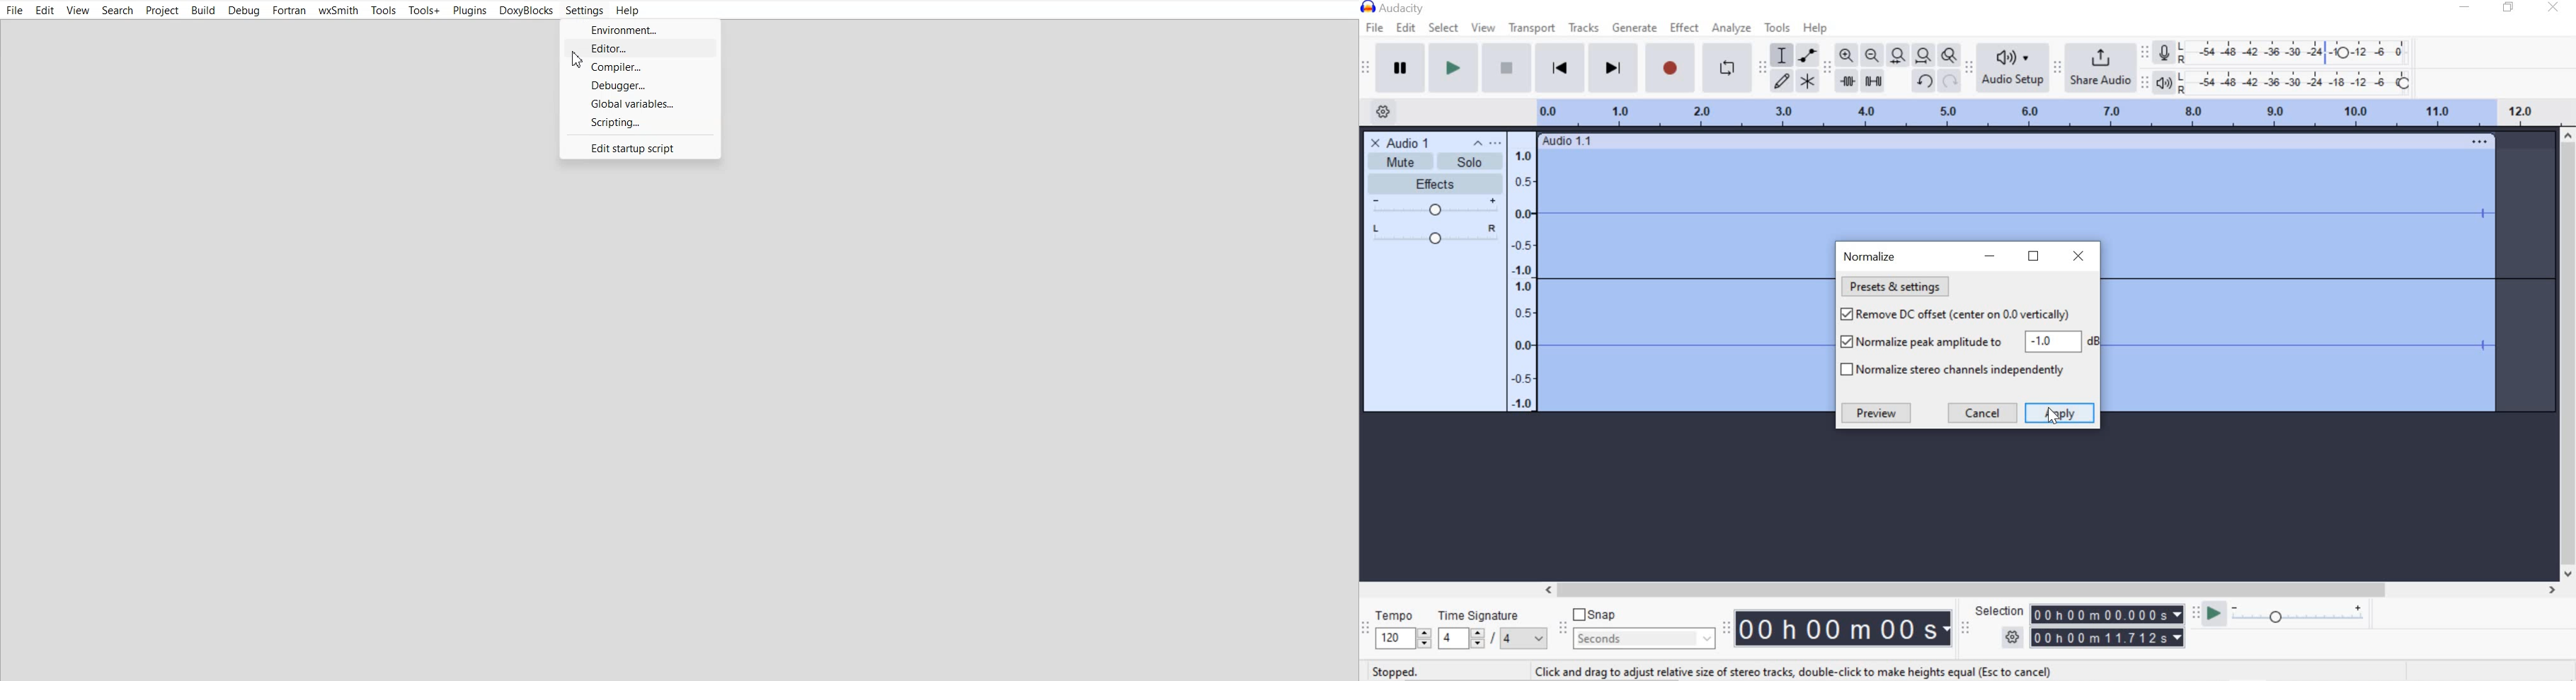  What do you see at coordinates (1505, 69) in the screenshot?
I see `Stop` at bounding box center [1505, 69].